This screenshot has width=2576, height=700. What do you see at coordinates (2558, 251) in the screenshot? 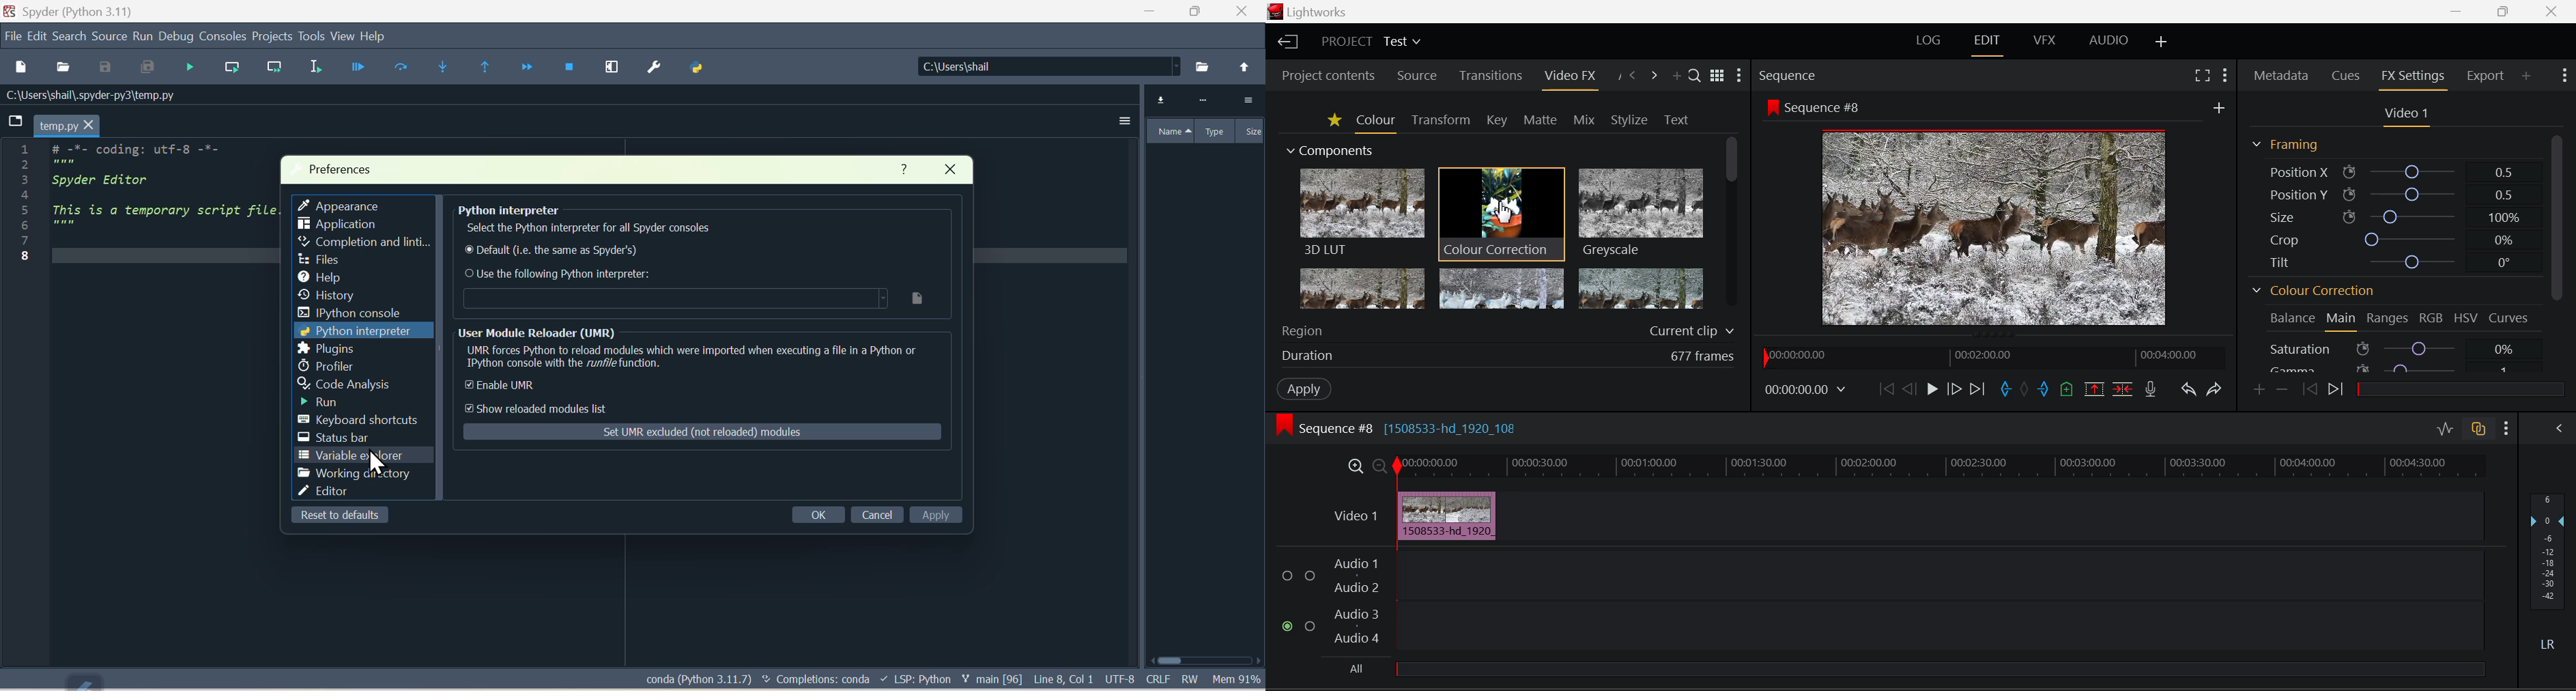
I see `Scroll Bar` at bounding box center [2558, 251].